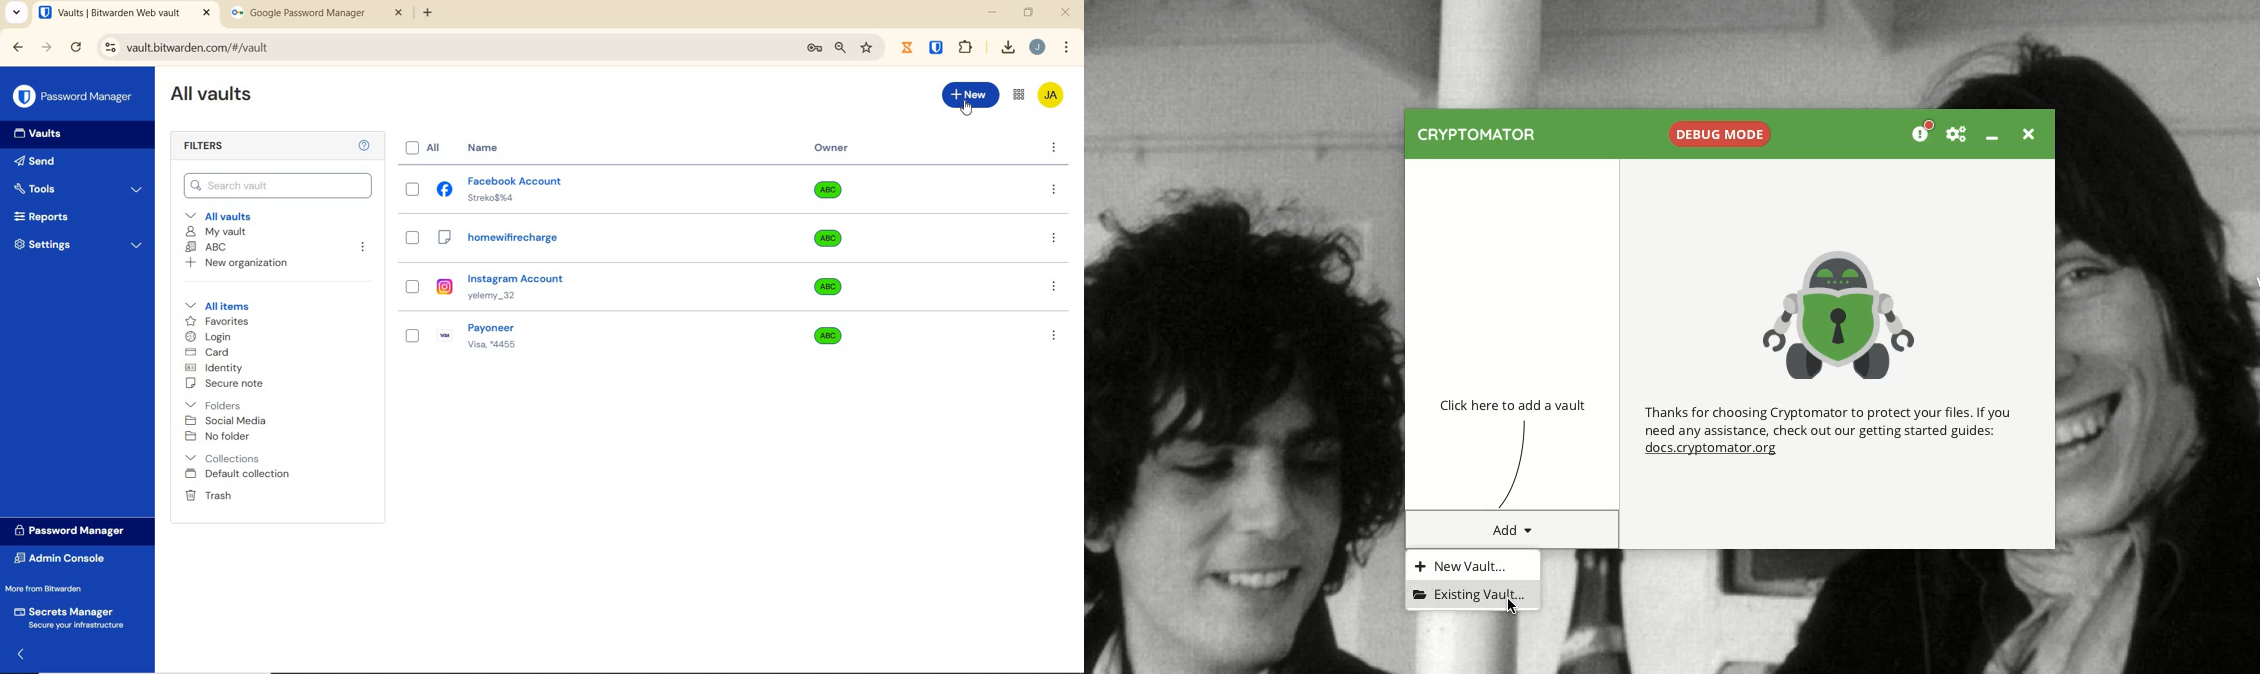 The width and height of the screenshot is (2268, 700). Describe the element at coordinates (63, 560) in the screenshot. I see `Admin Console` at that location.